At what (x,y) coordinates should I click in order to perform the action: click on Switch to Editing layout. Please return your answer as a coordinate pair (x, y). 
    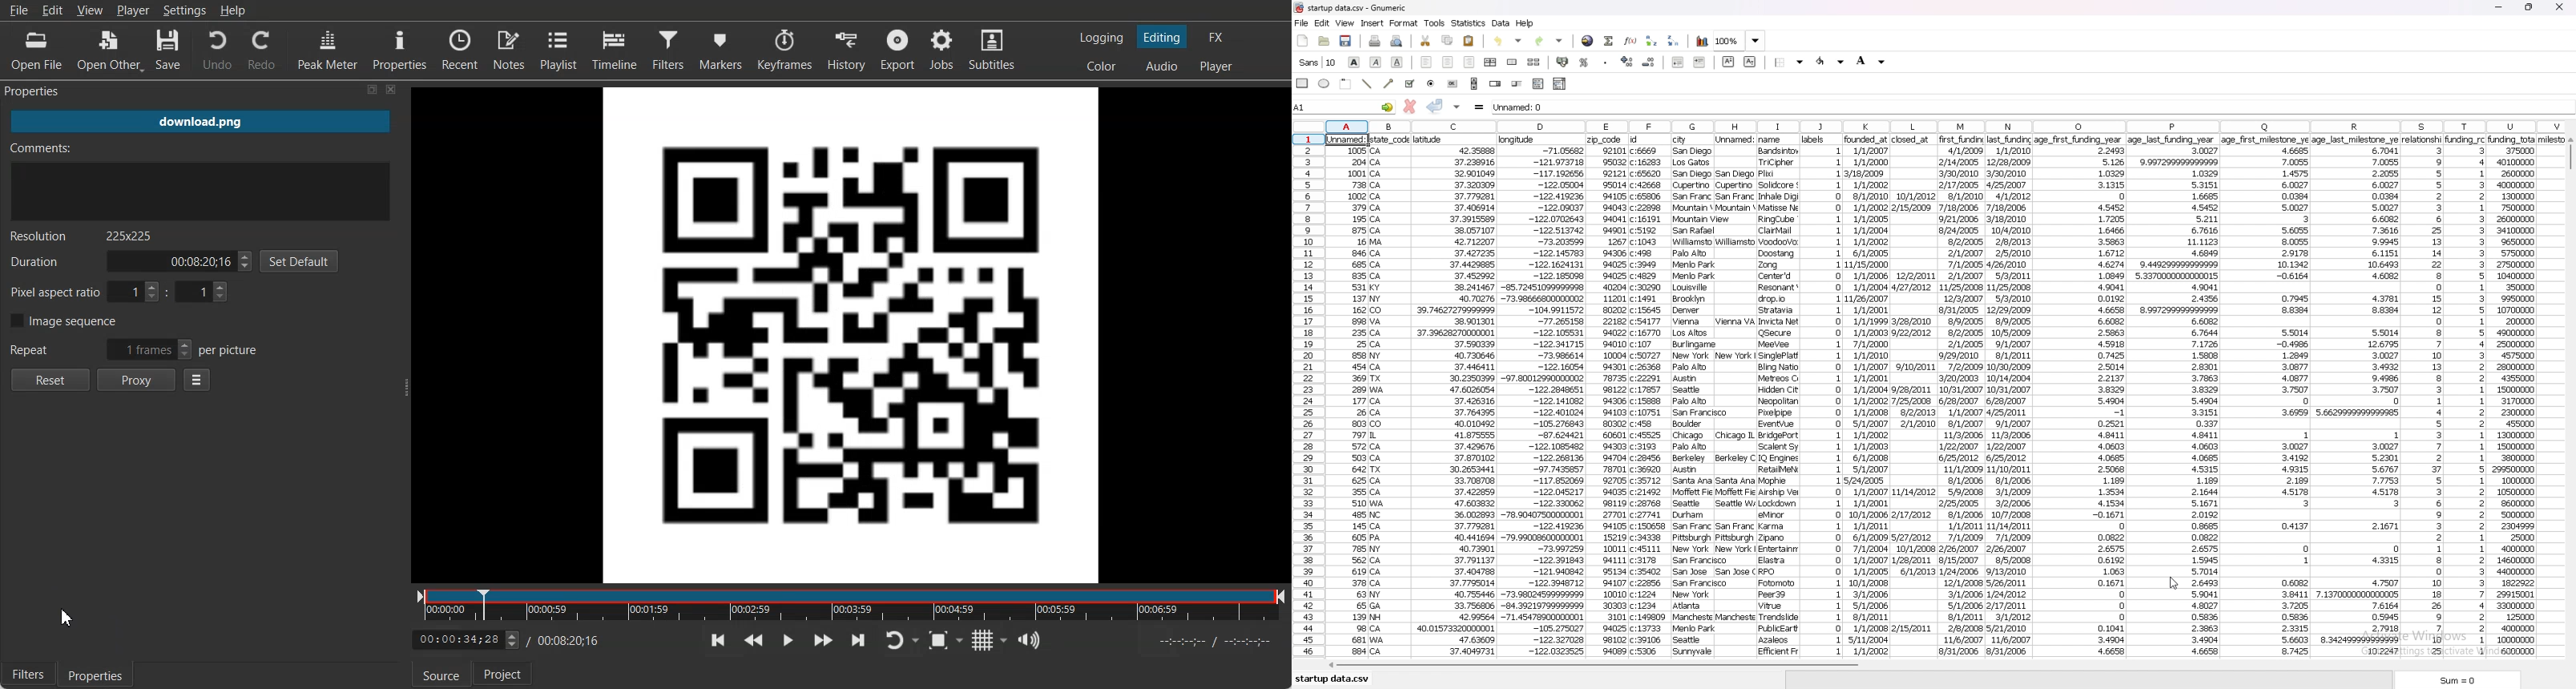
    Looking at the image, I should click on (1161, 37).